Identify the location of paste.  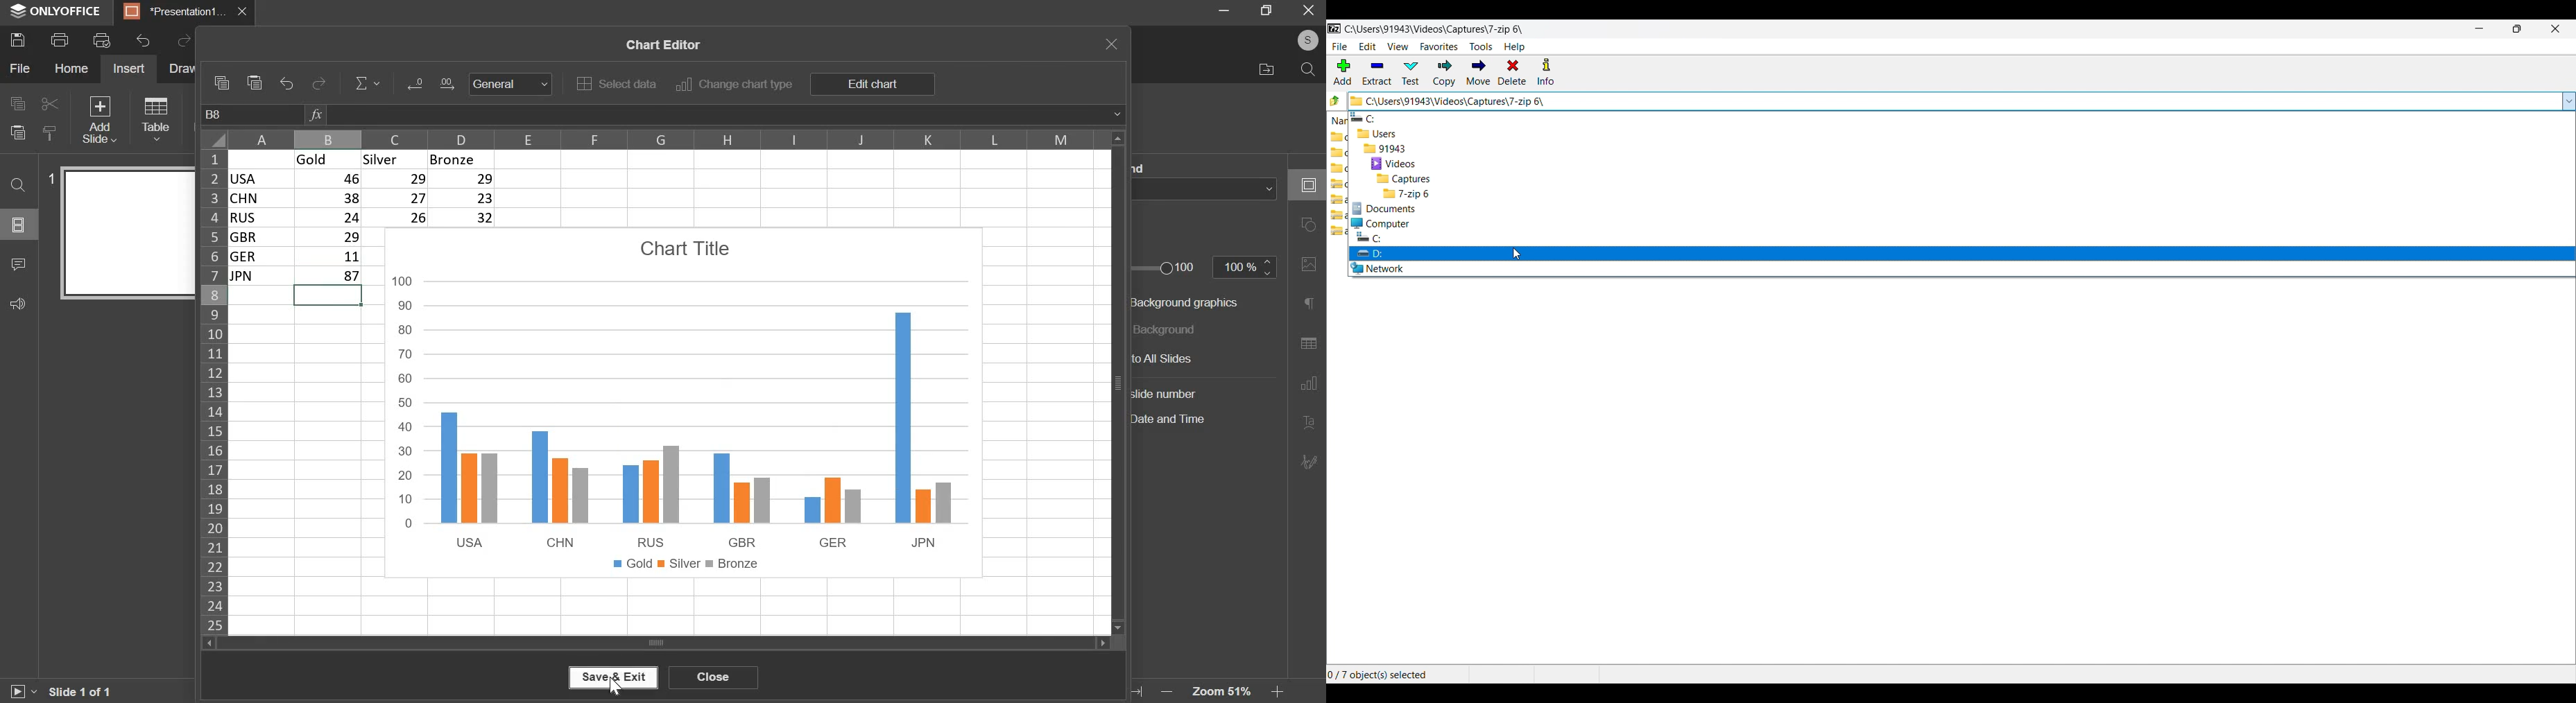
(17, 133).